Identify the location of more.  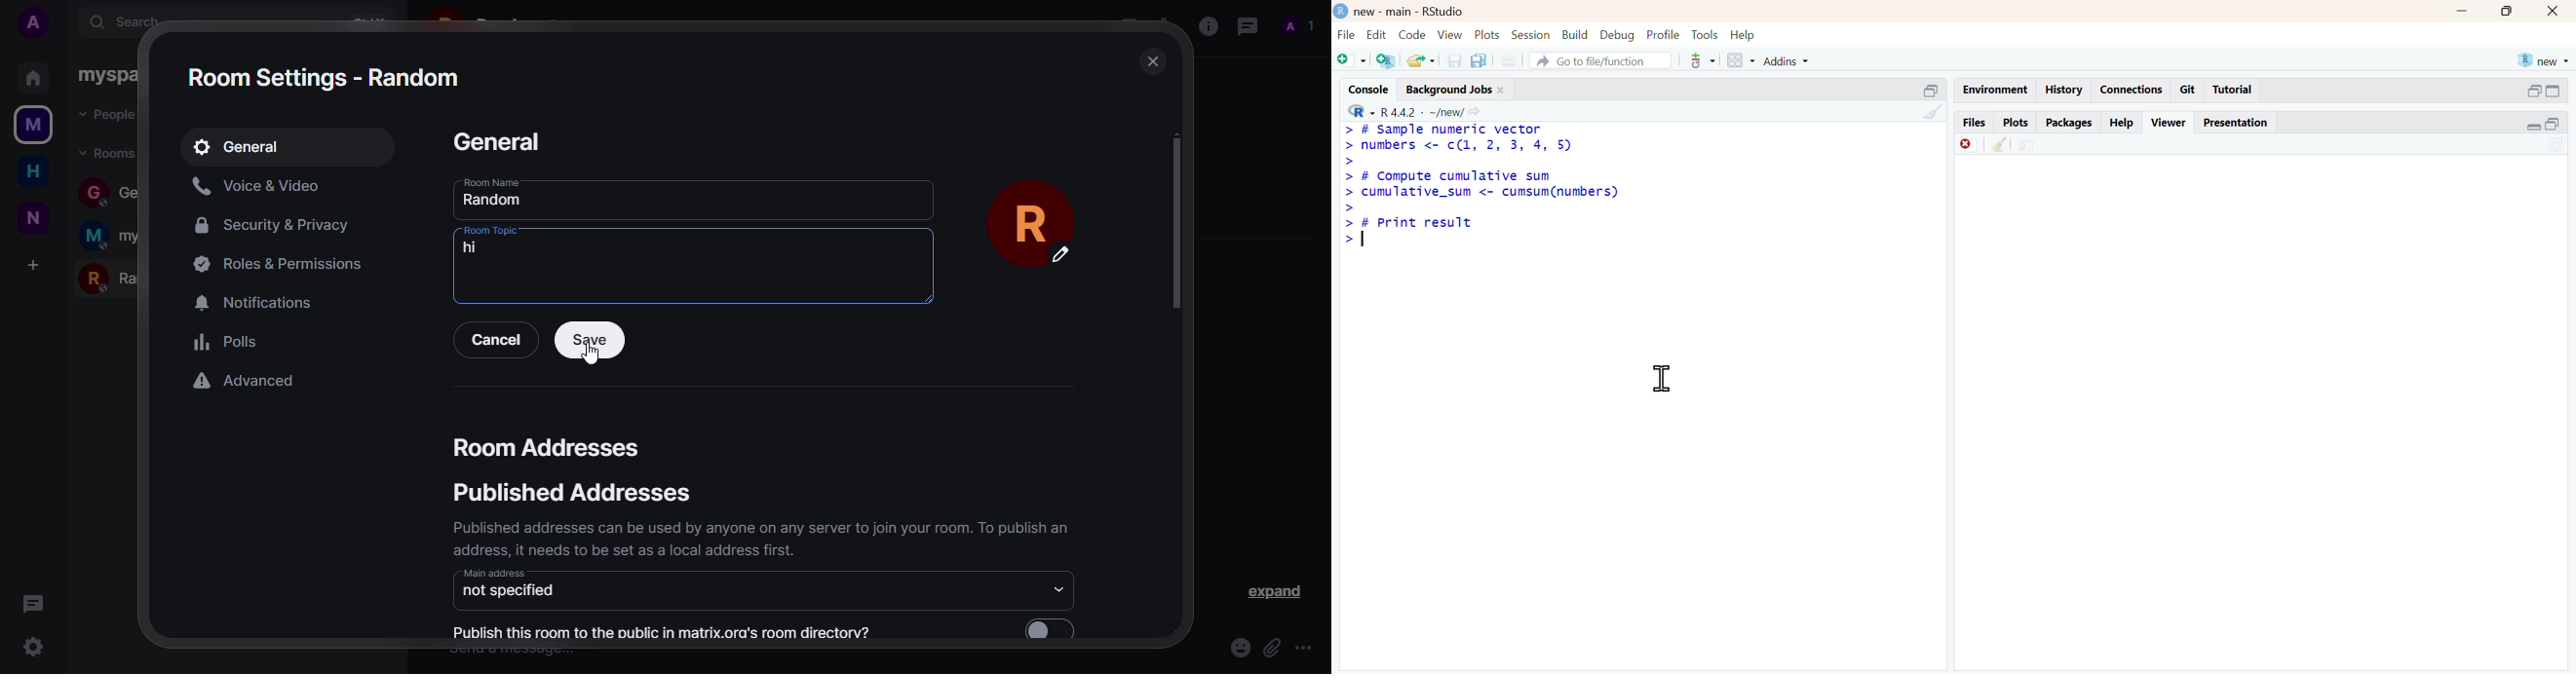
(1303, 649).